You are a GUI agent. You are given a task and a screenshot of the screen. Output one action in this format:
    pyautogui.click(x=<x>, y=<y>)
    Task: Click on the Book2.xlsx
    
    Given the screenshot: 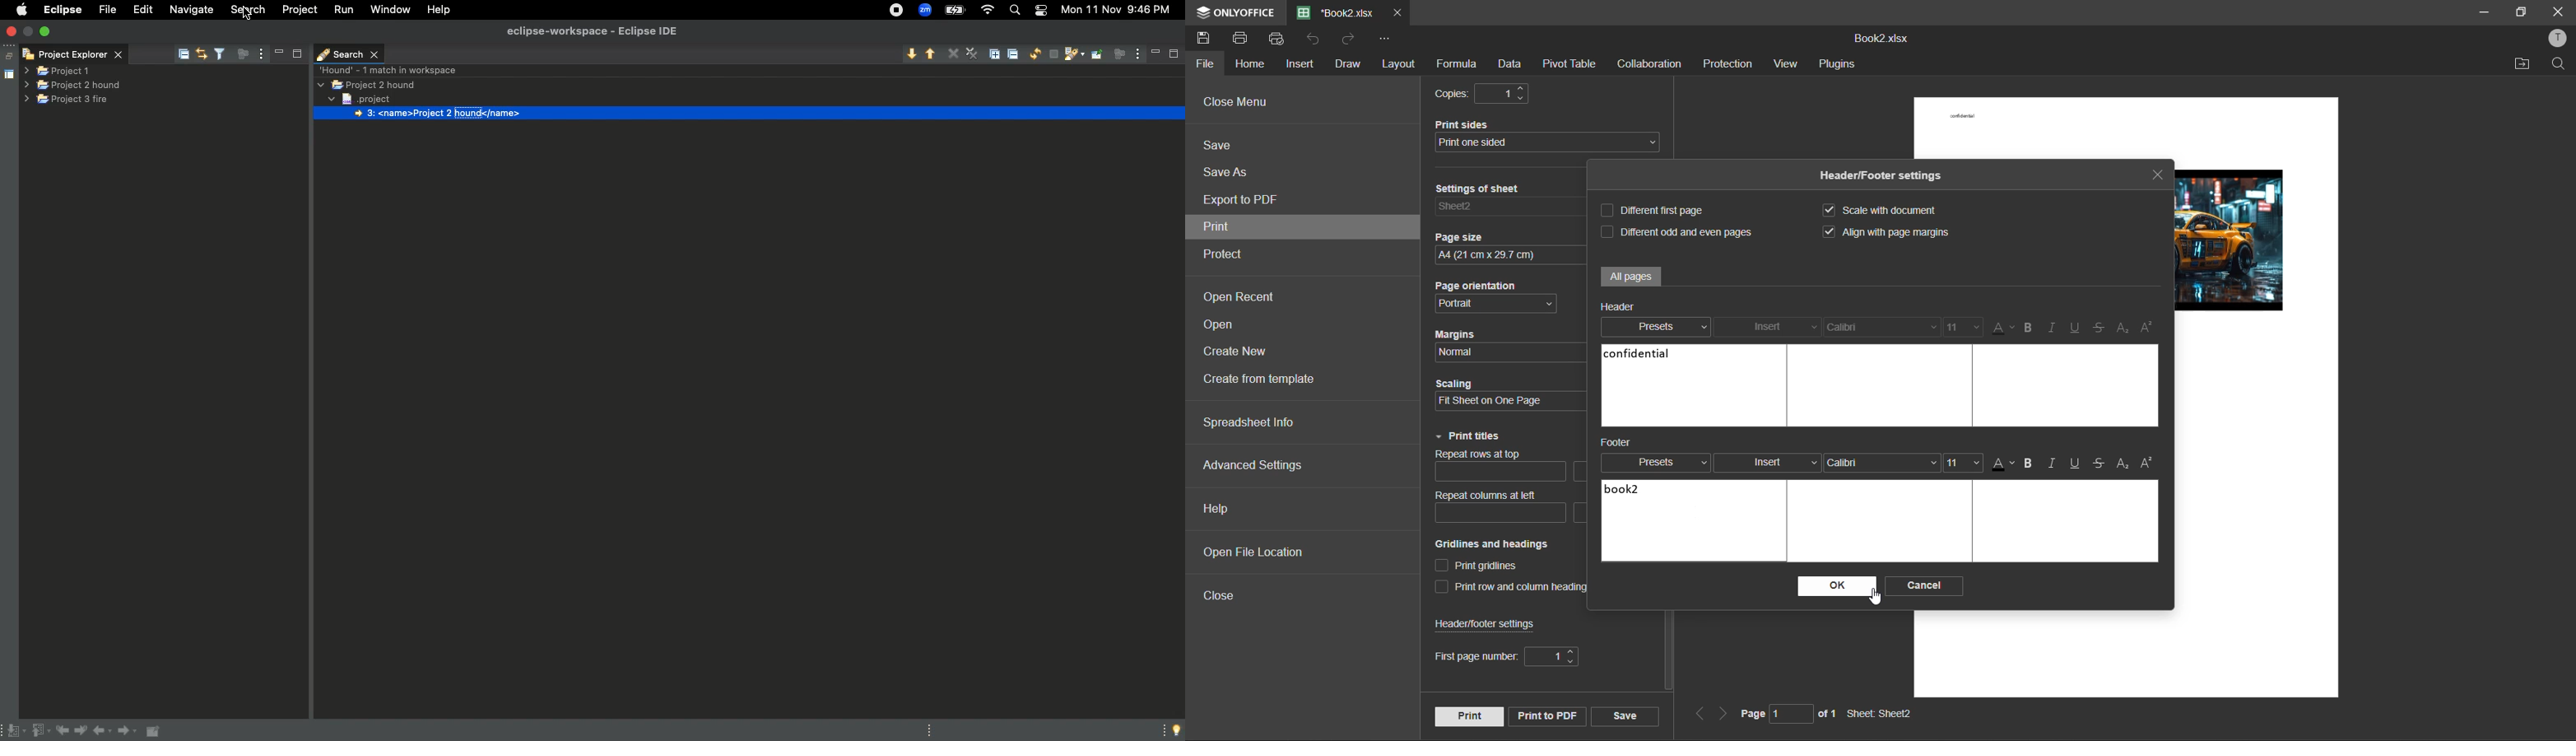 What is the action you would take?
    pyautogui.click(x=1879, y=38)
    